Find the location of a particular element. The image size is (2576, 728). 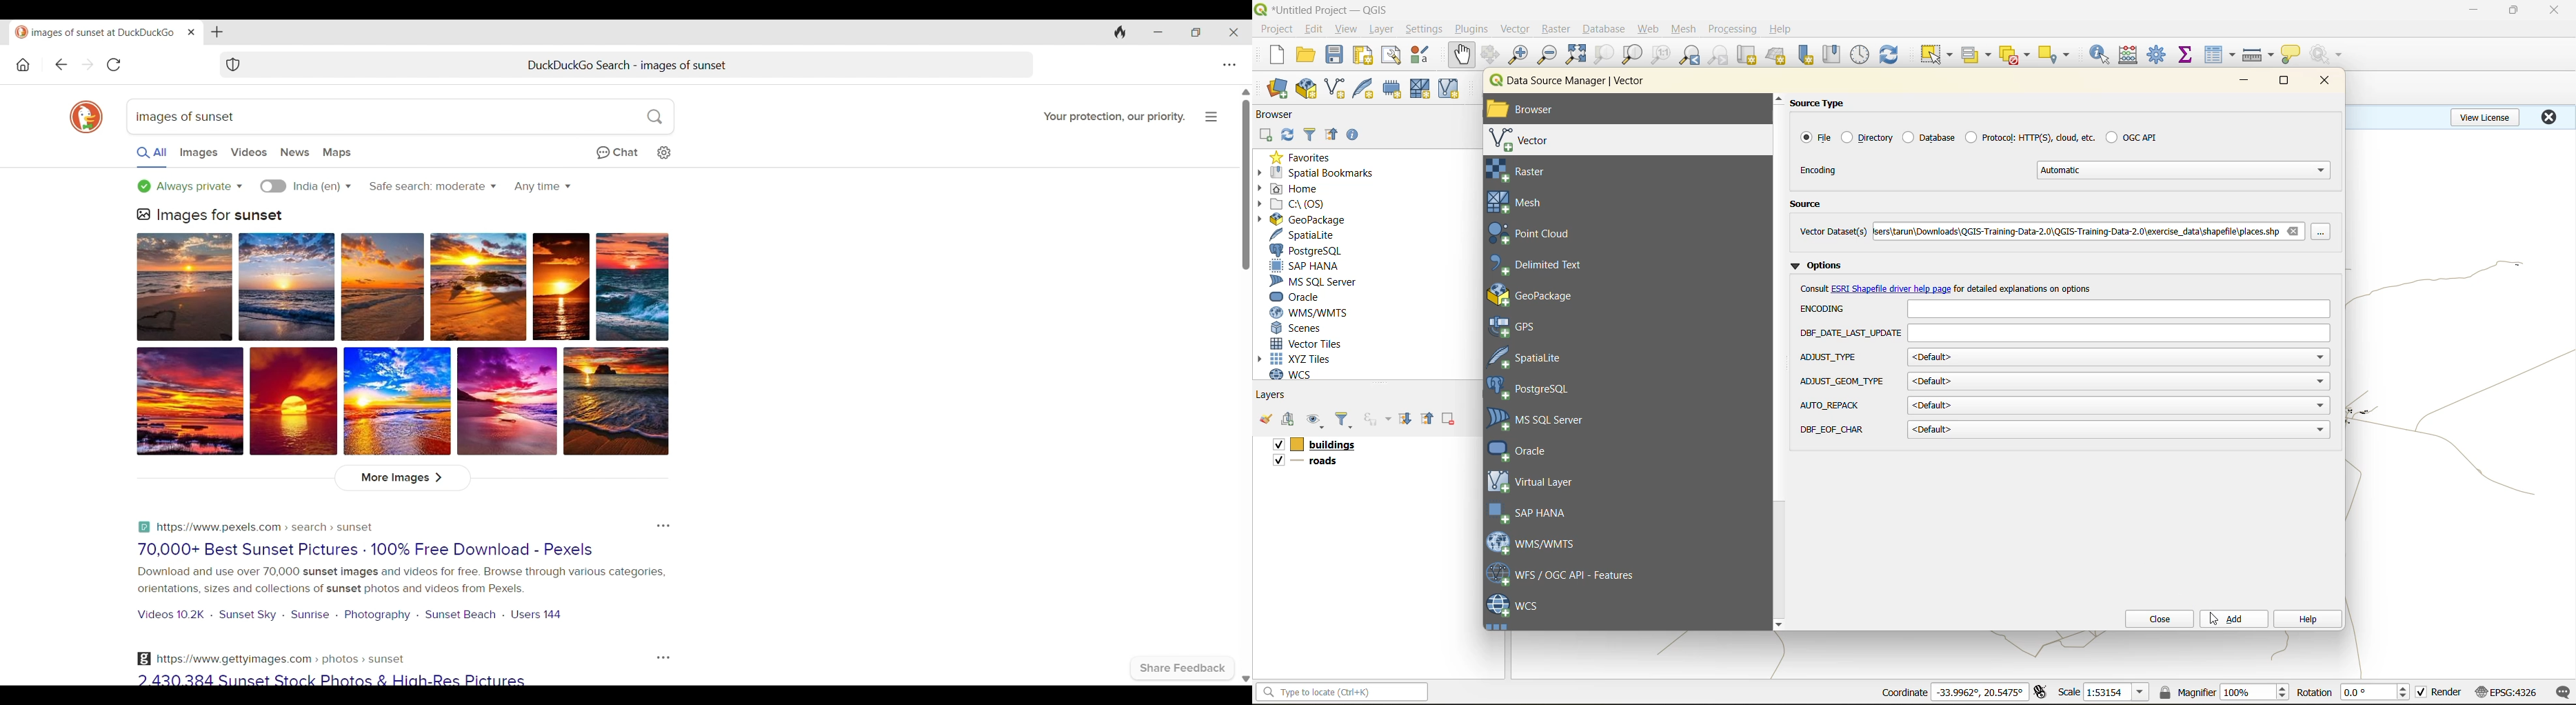

new mesh layer is located at coordinates (1422, 90).